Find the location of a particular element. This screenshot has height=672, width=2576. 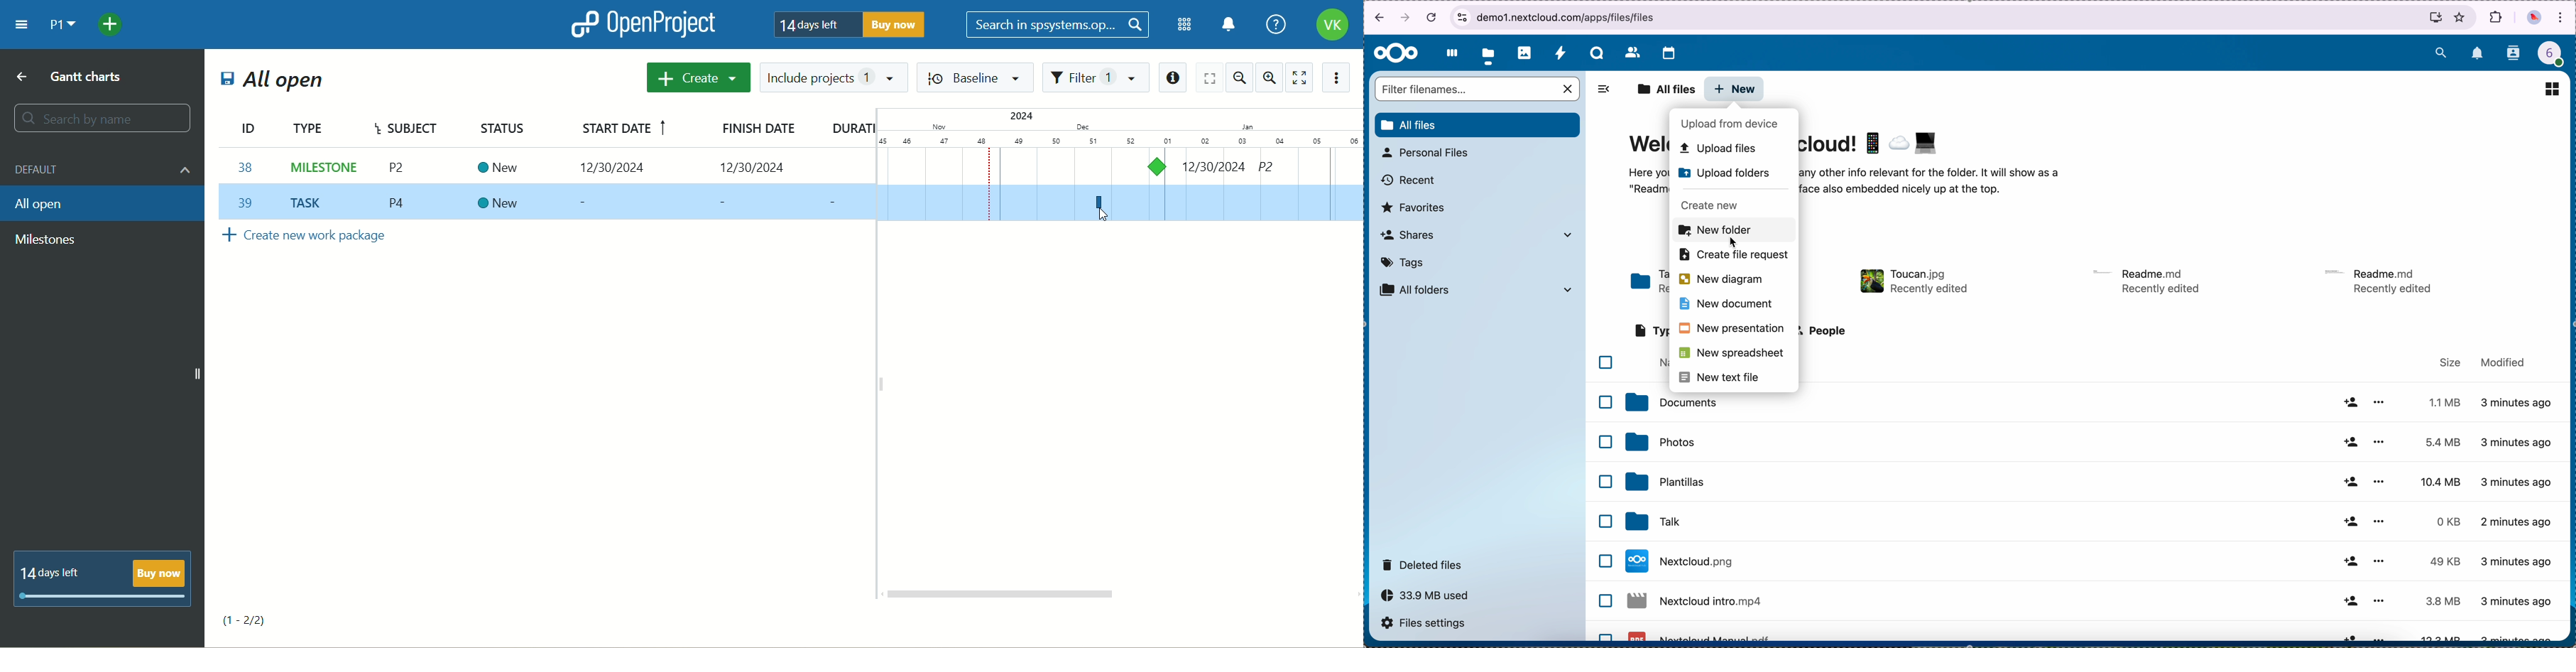

Nextcloud file is located at coordinates (1700, 635).